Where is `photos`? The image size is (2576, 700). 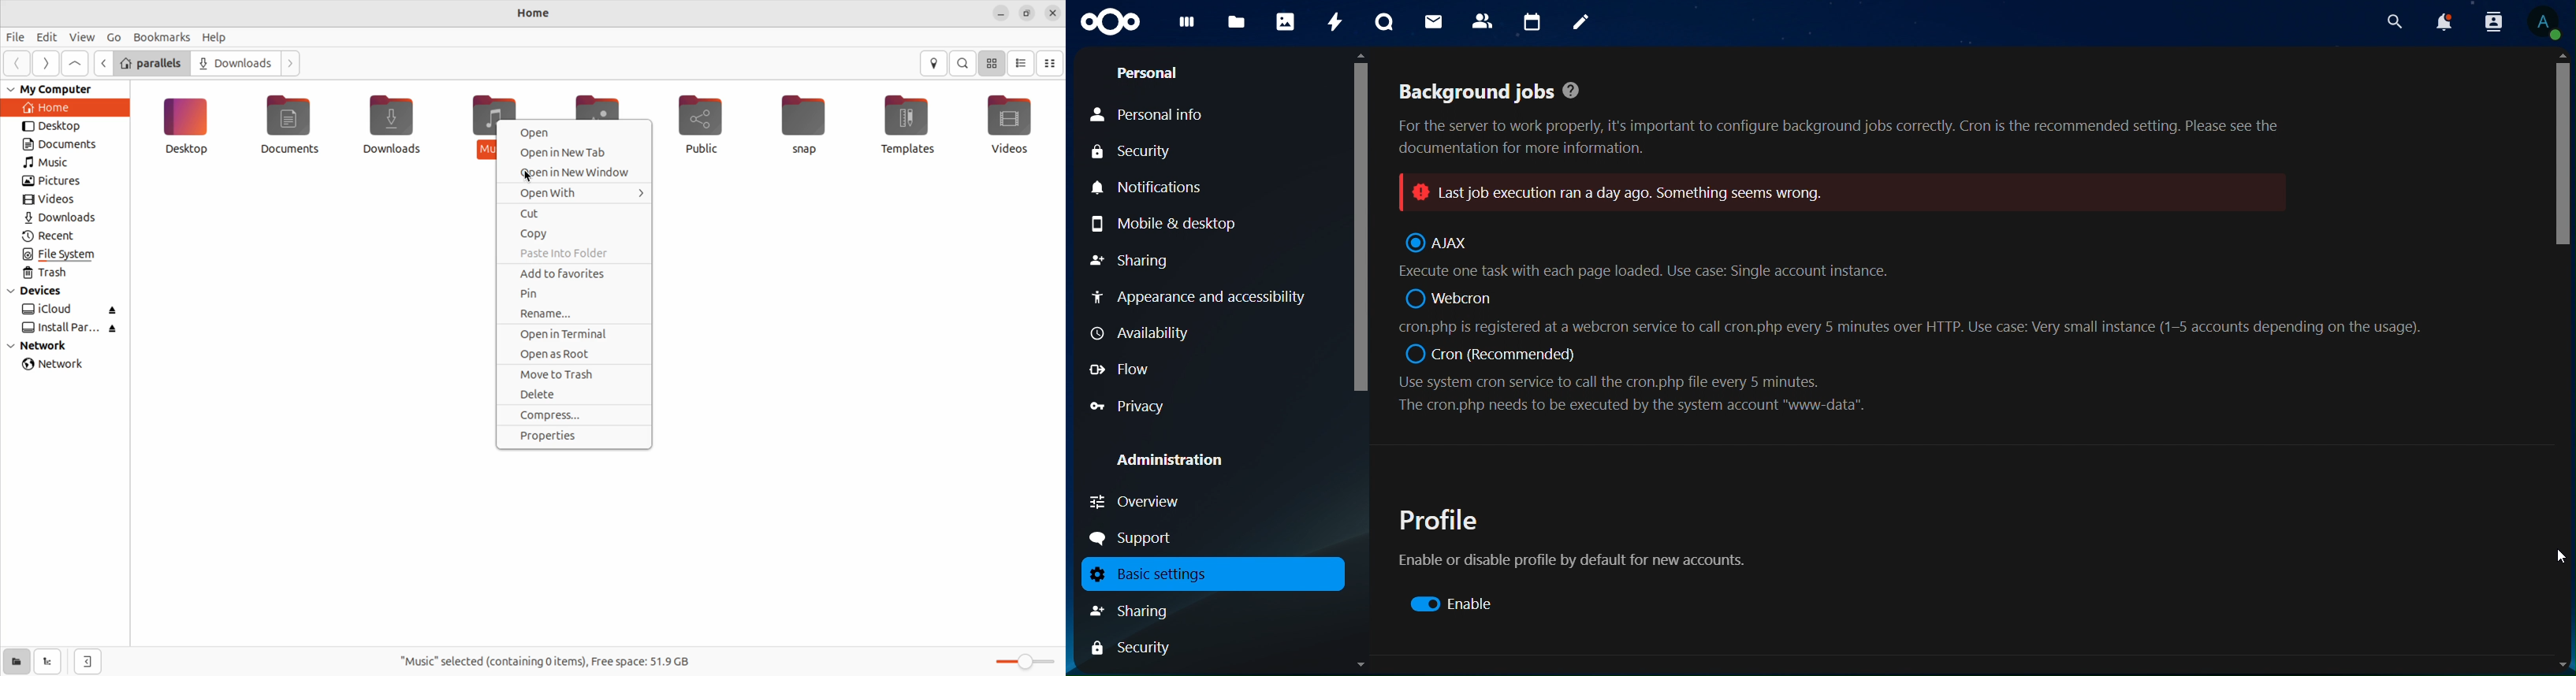
photos is located at coordinates (1285, 22).